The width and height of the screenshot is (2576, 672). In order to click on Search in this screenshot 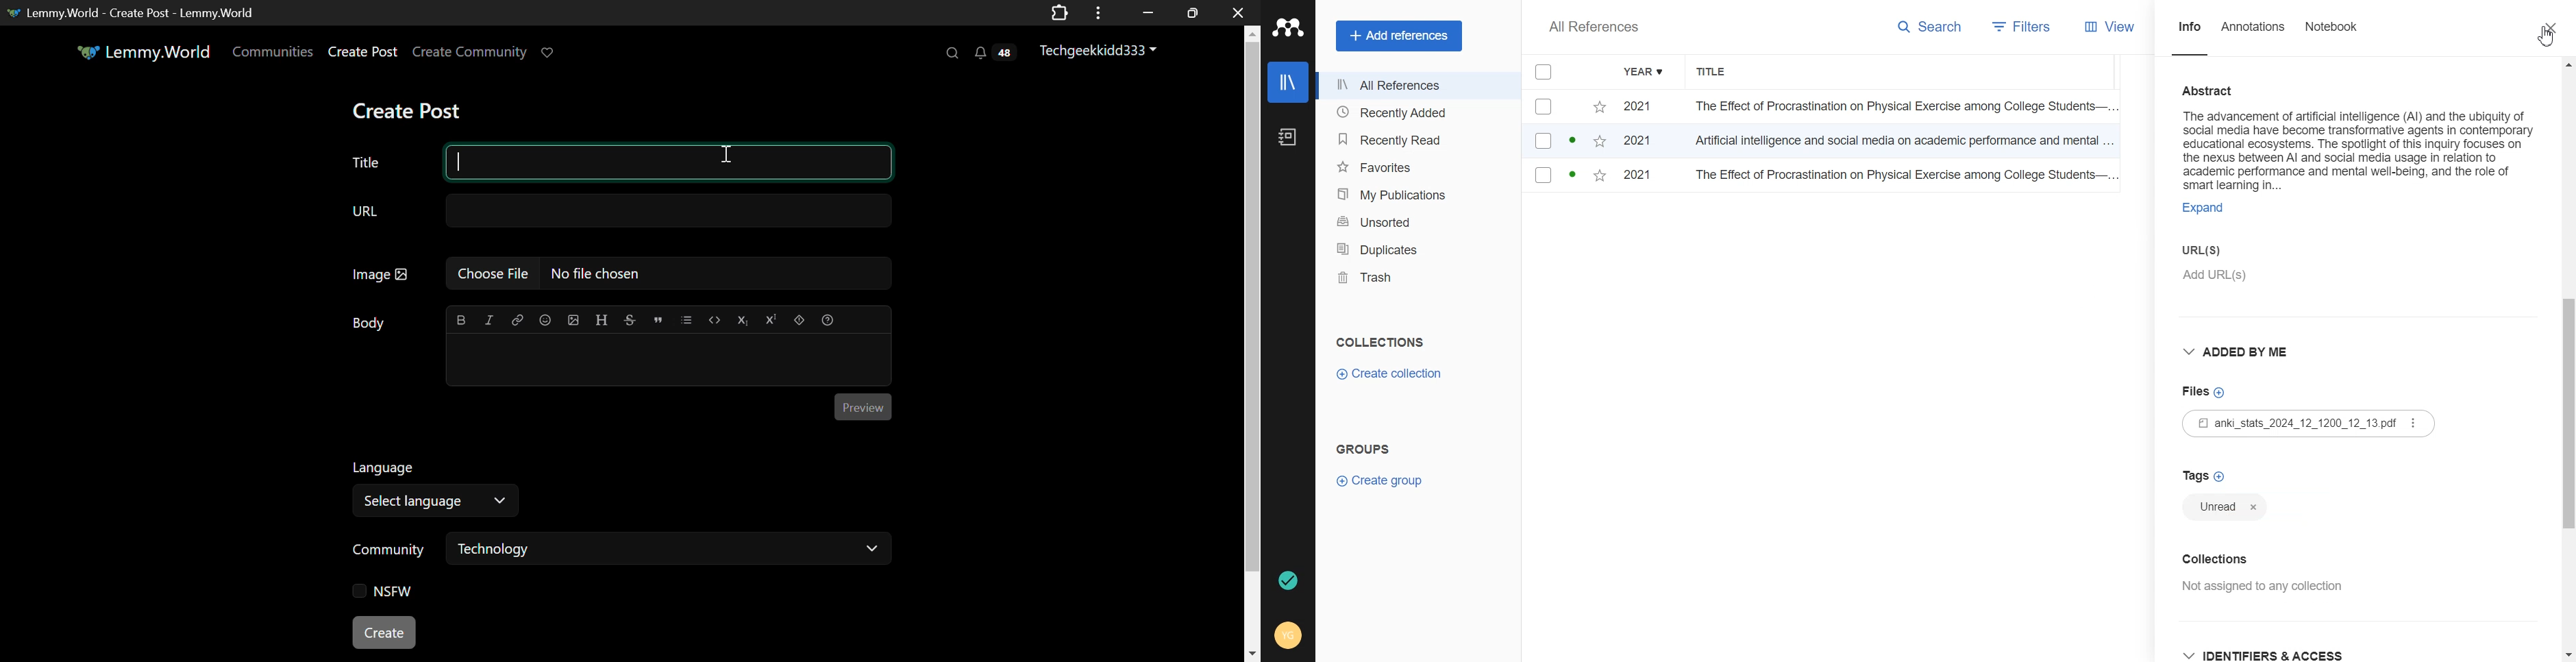, I will do `click(1933, 27)`.